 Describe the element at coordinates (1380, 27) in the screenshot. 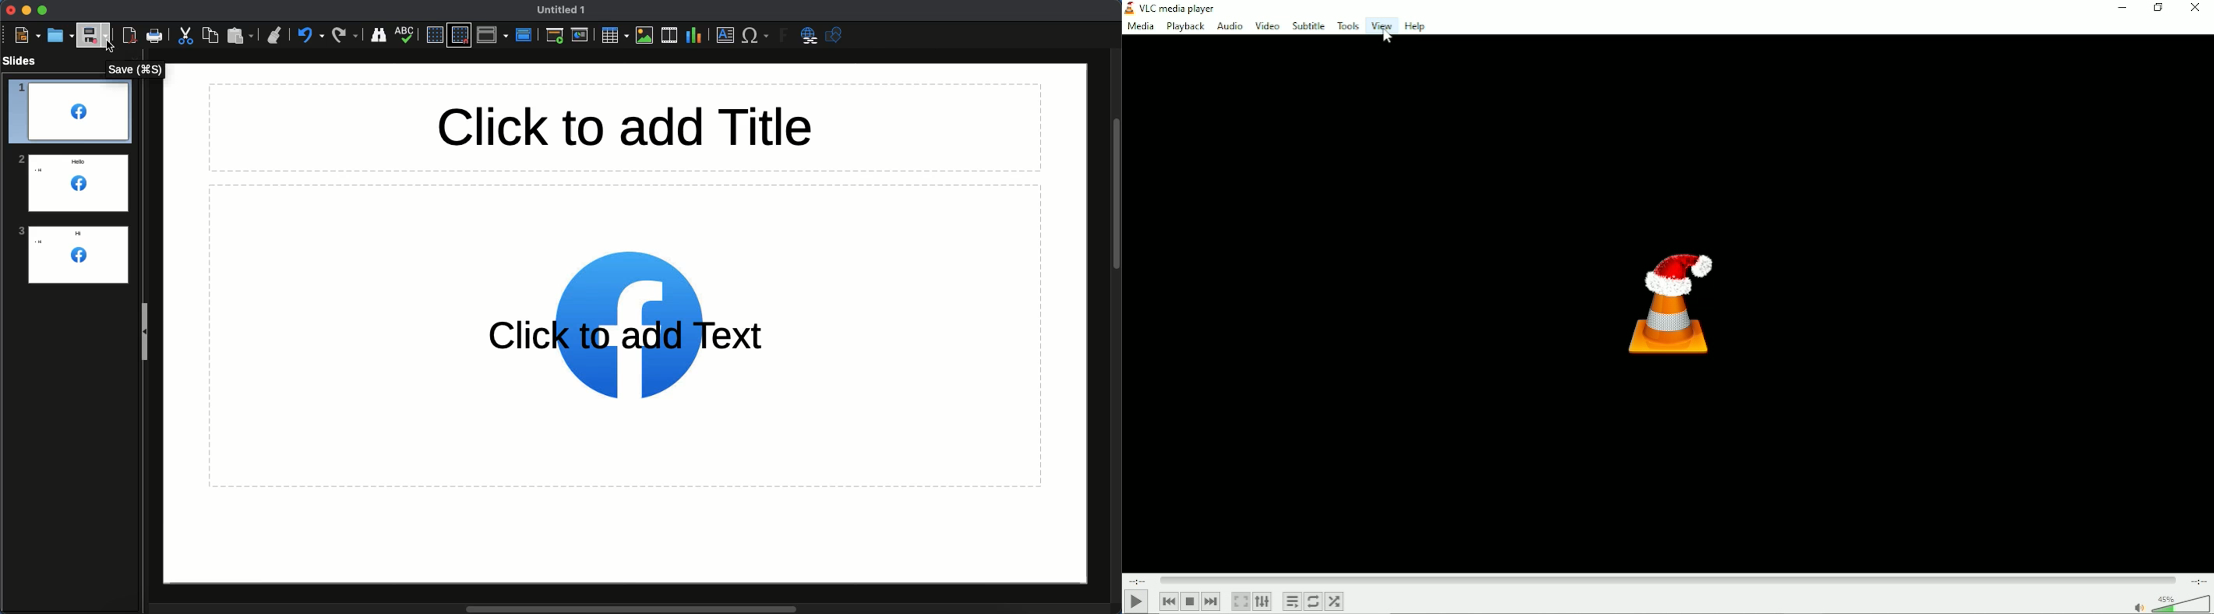

I see `View` at that location.